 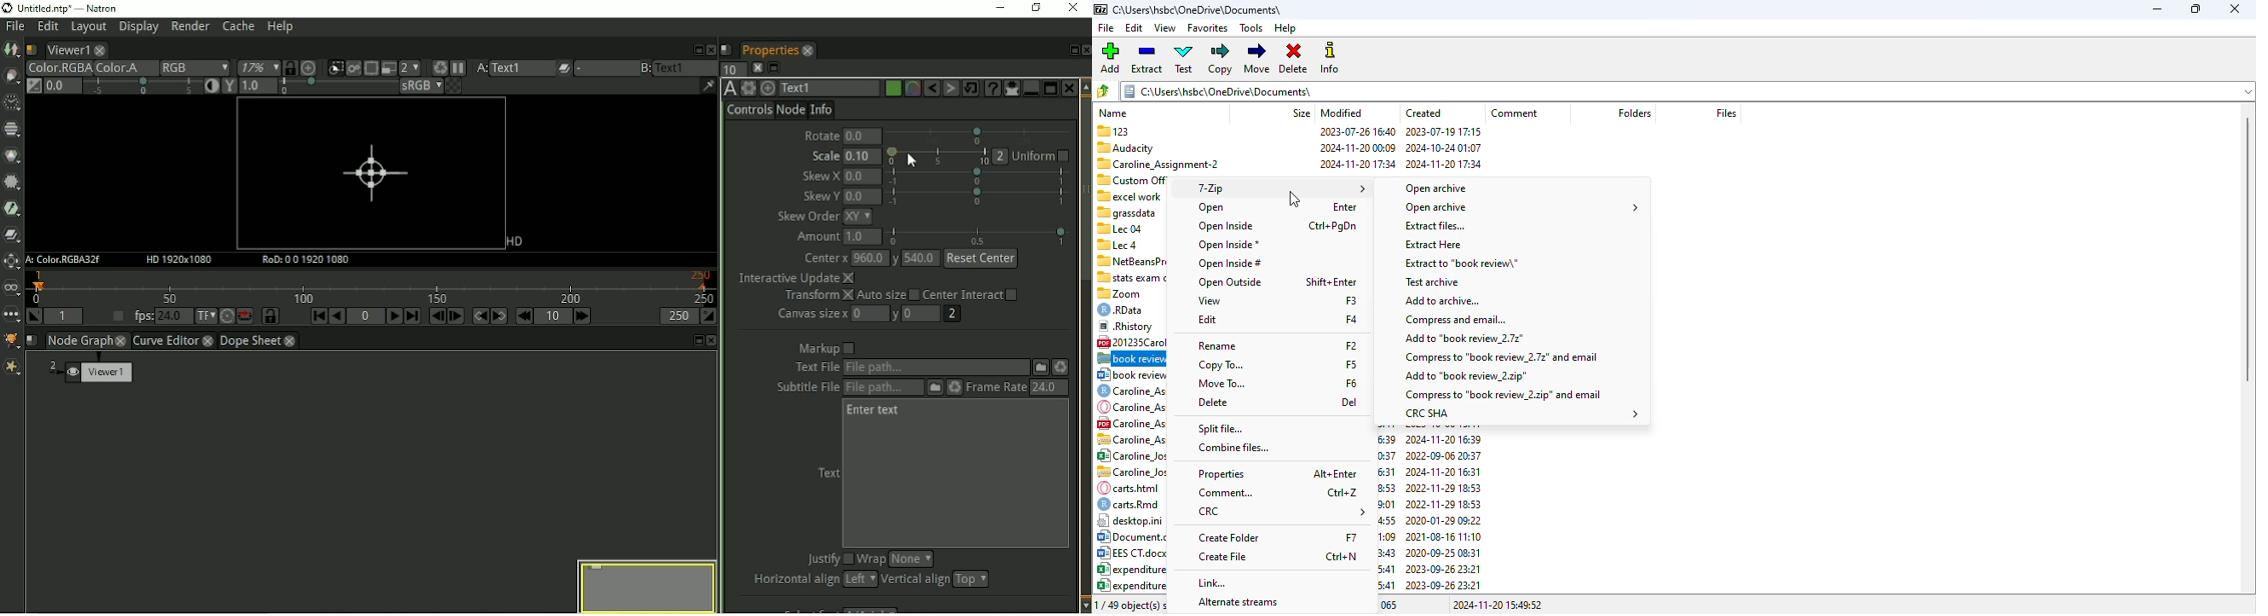 I want to click on add, so click(x=1110, y=57).